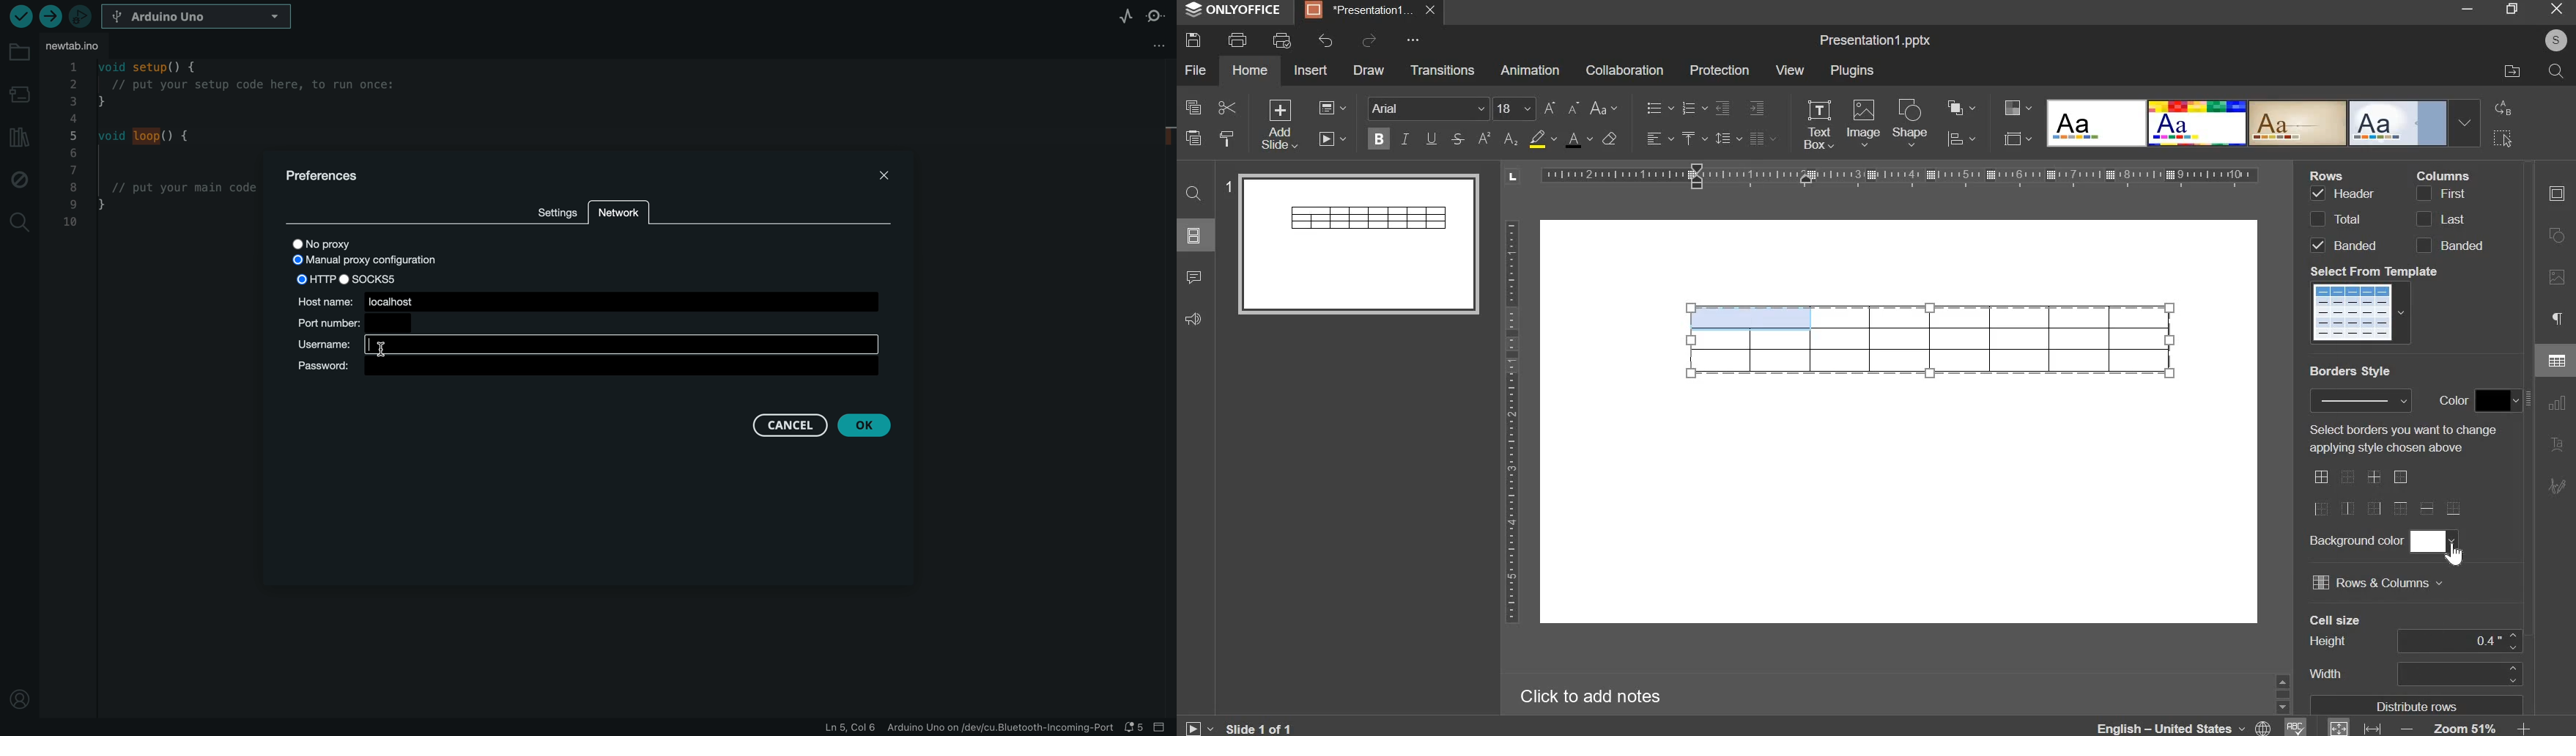 This screenshot has width=2576, height=756. I want to click on strikethrough, so click(1457, 139).